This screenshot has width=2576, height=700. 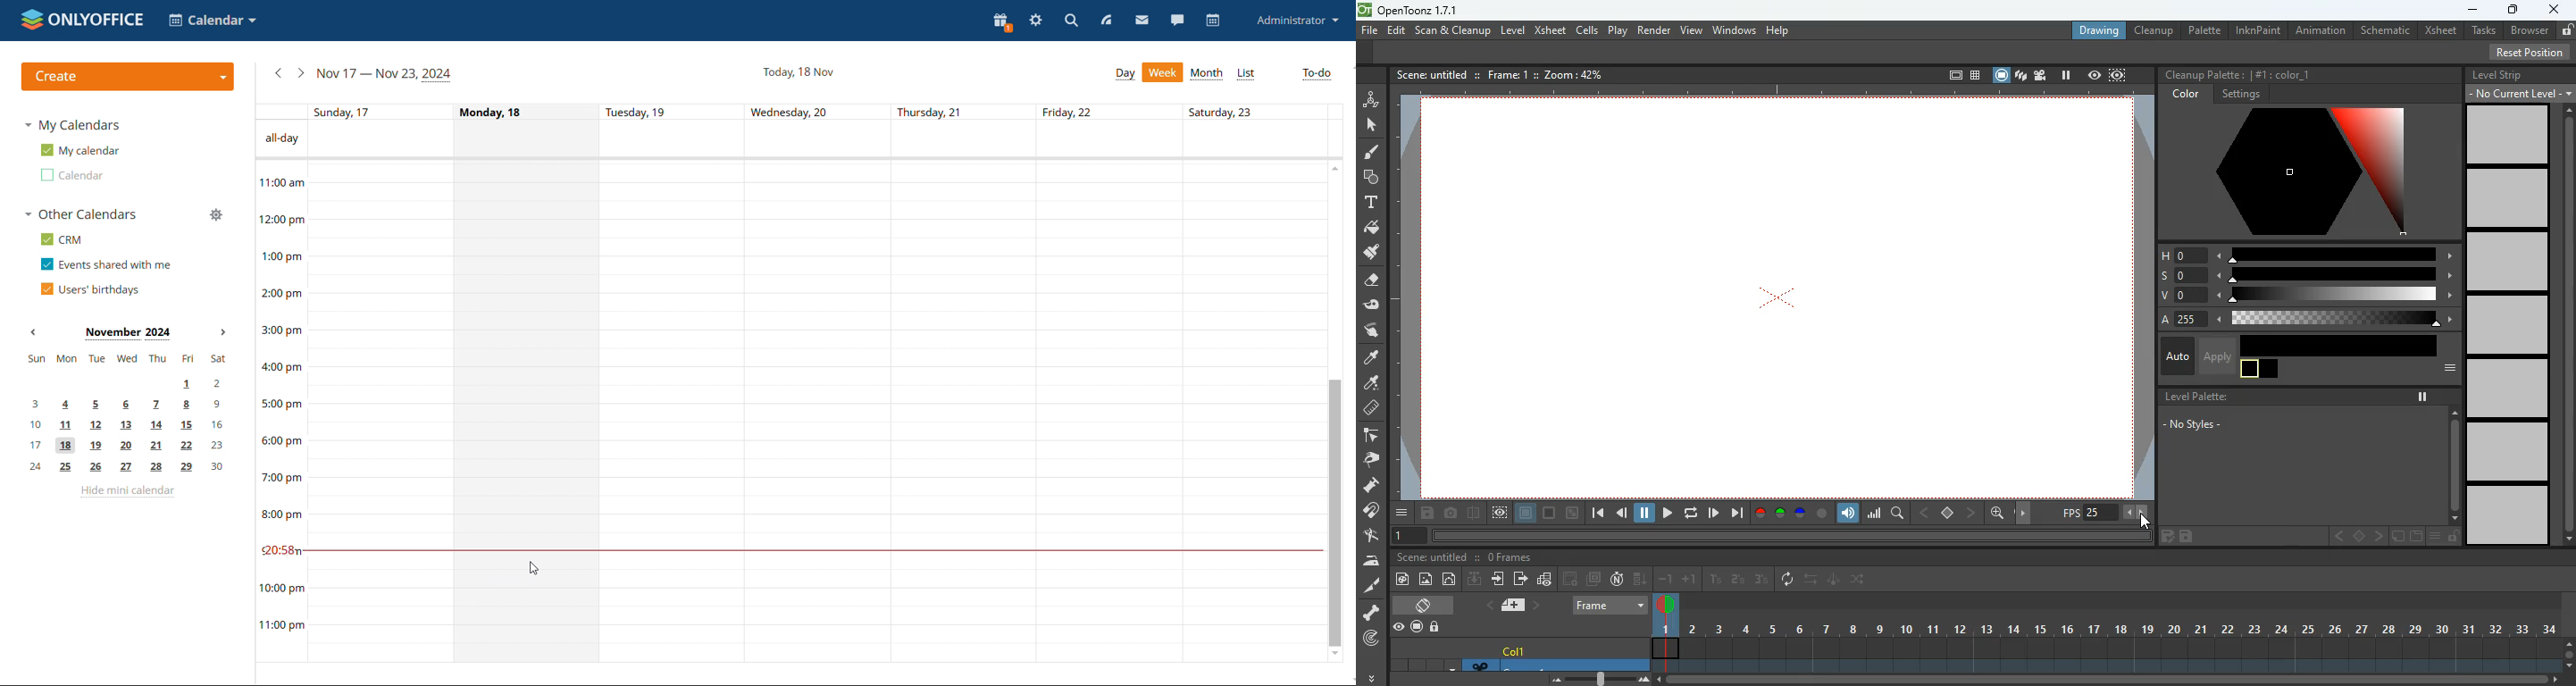 I want to click on inknpaint, so click(x=2257, y=31).